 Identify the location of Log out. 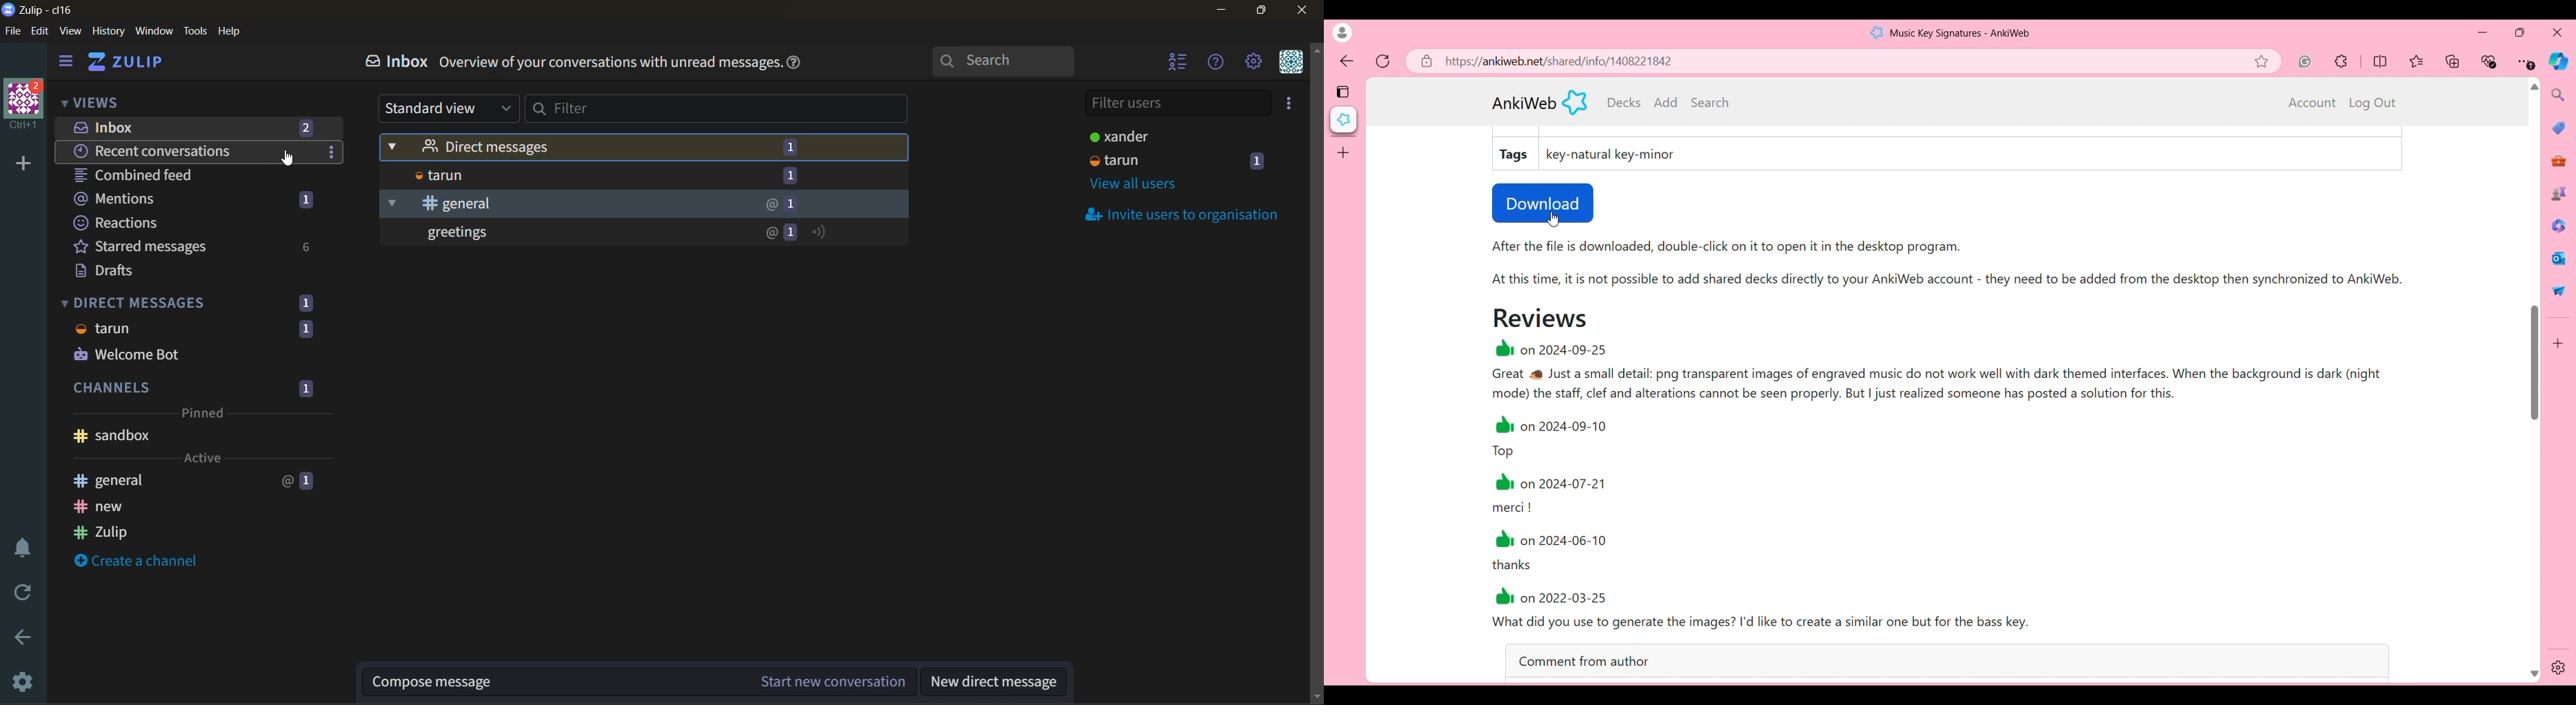
(2373, 103).